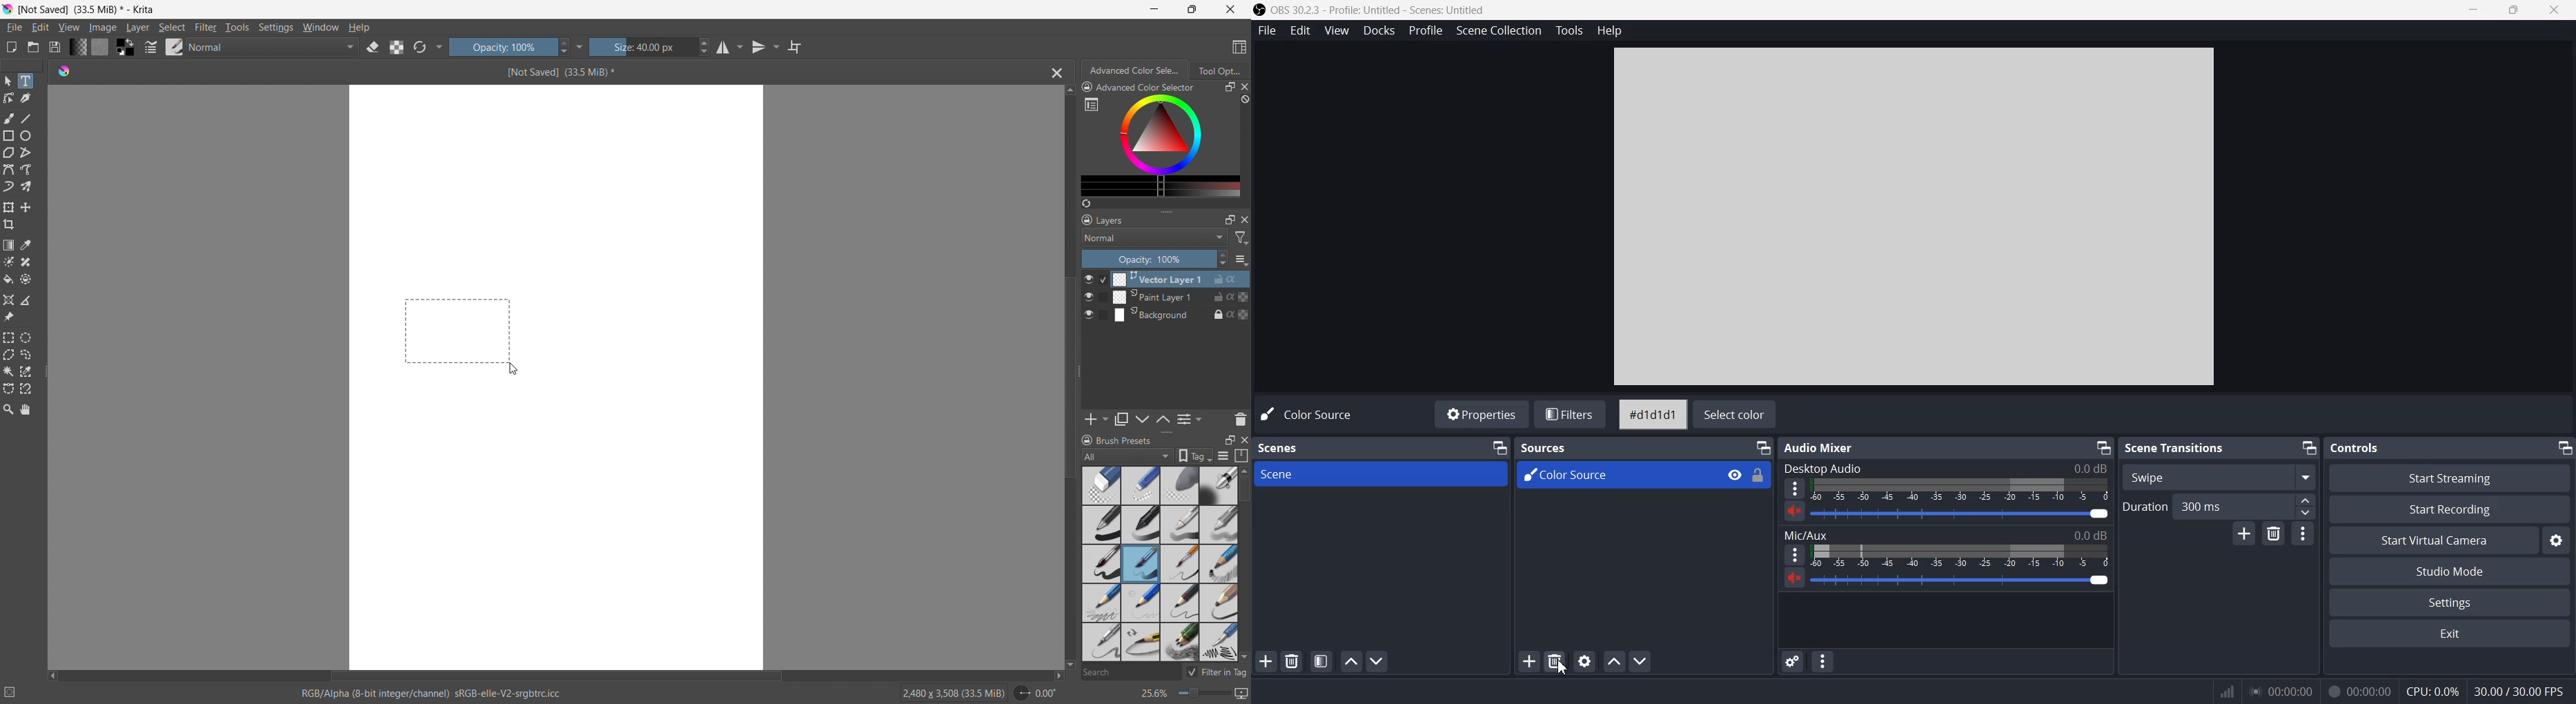 The height and width of the screenshot is (728, 2576). I want to click on cursor, so click(514, 368).